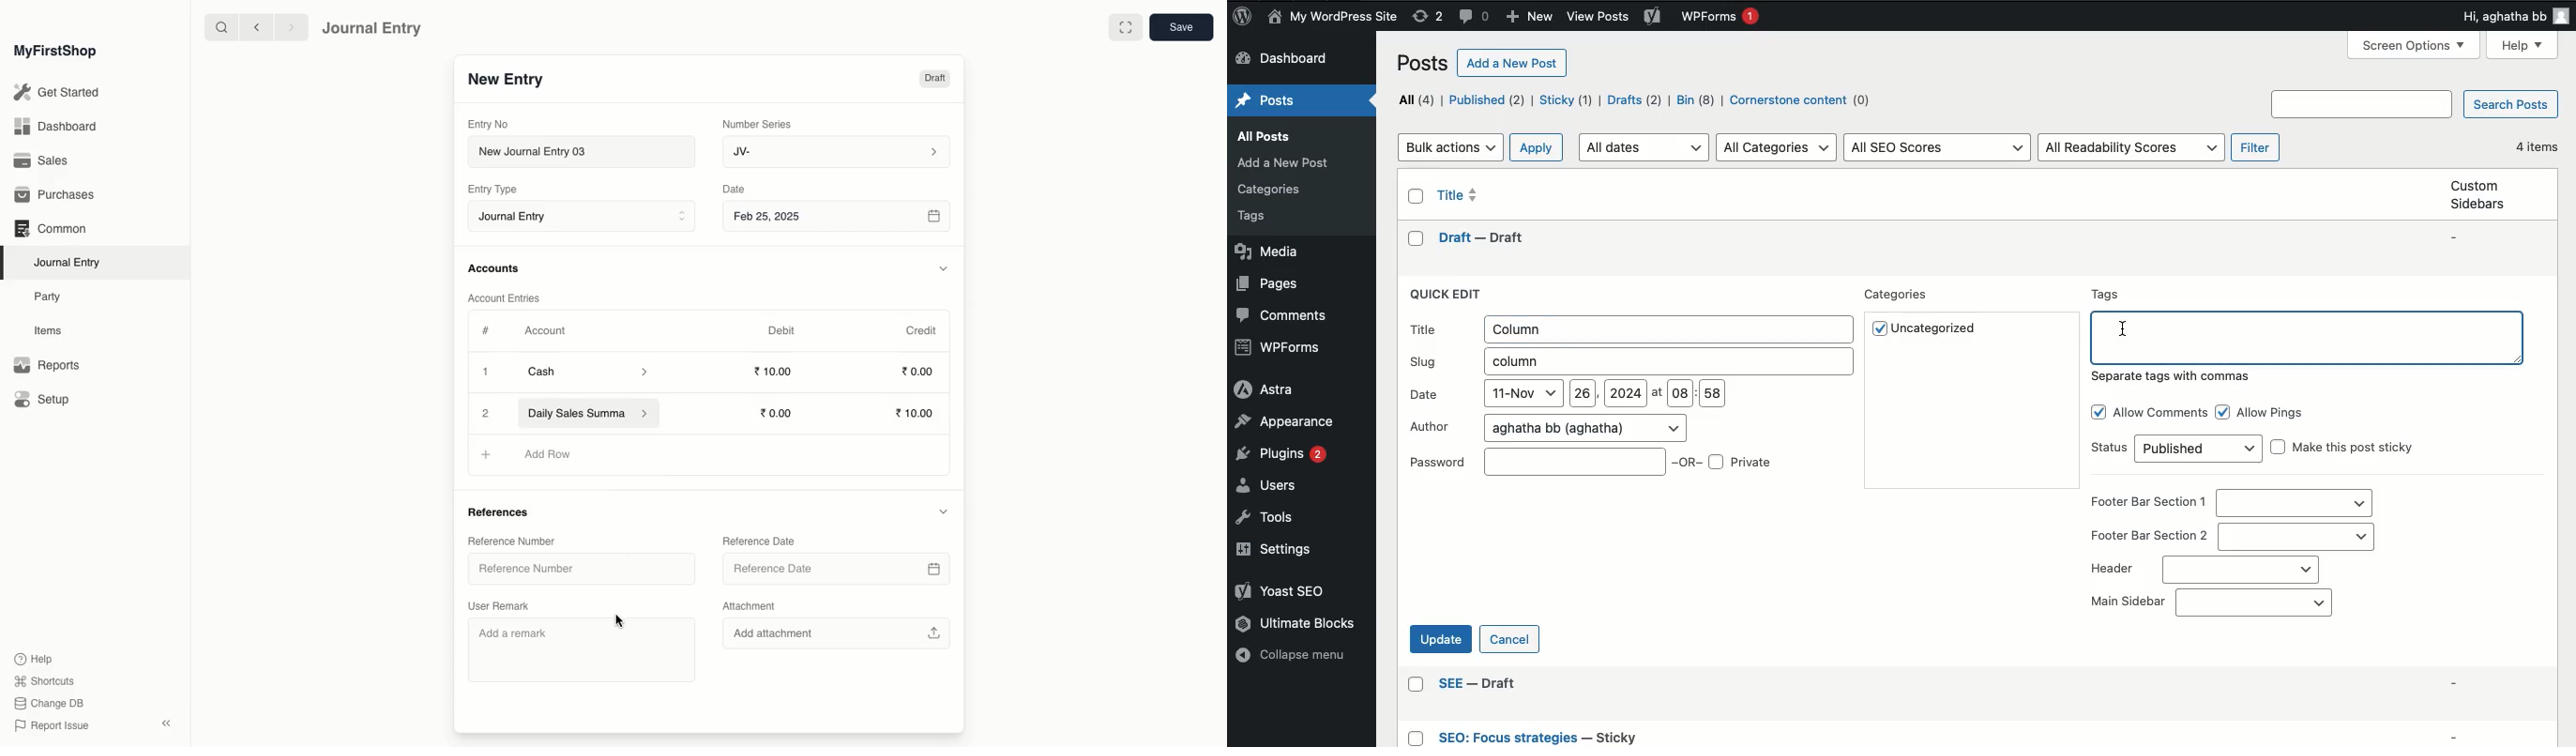 This screenshot has height=756, width=2576. Describe the element at coordinates (510, 540) in the screenshot. I see `Reference Number` at that location.